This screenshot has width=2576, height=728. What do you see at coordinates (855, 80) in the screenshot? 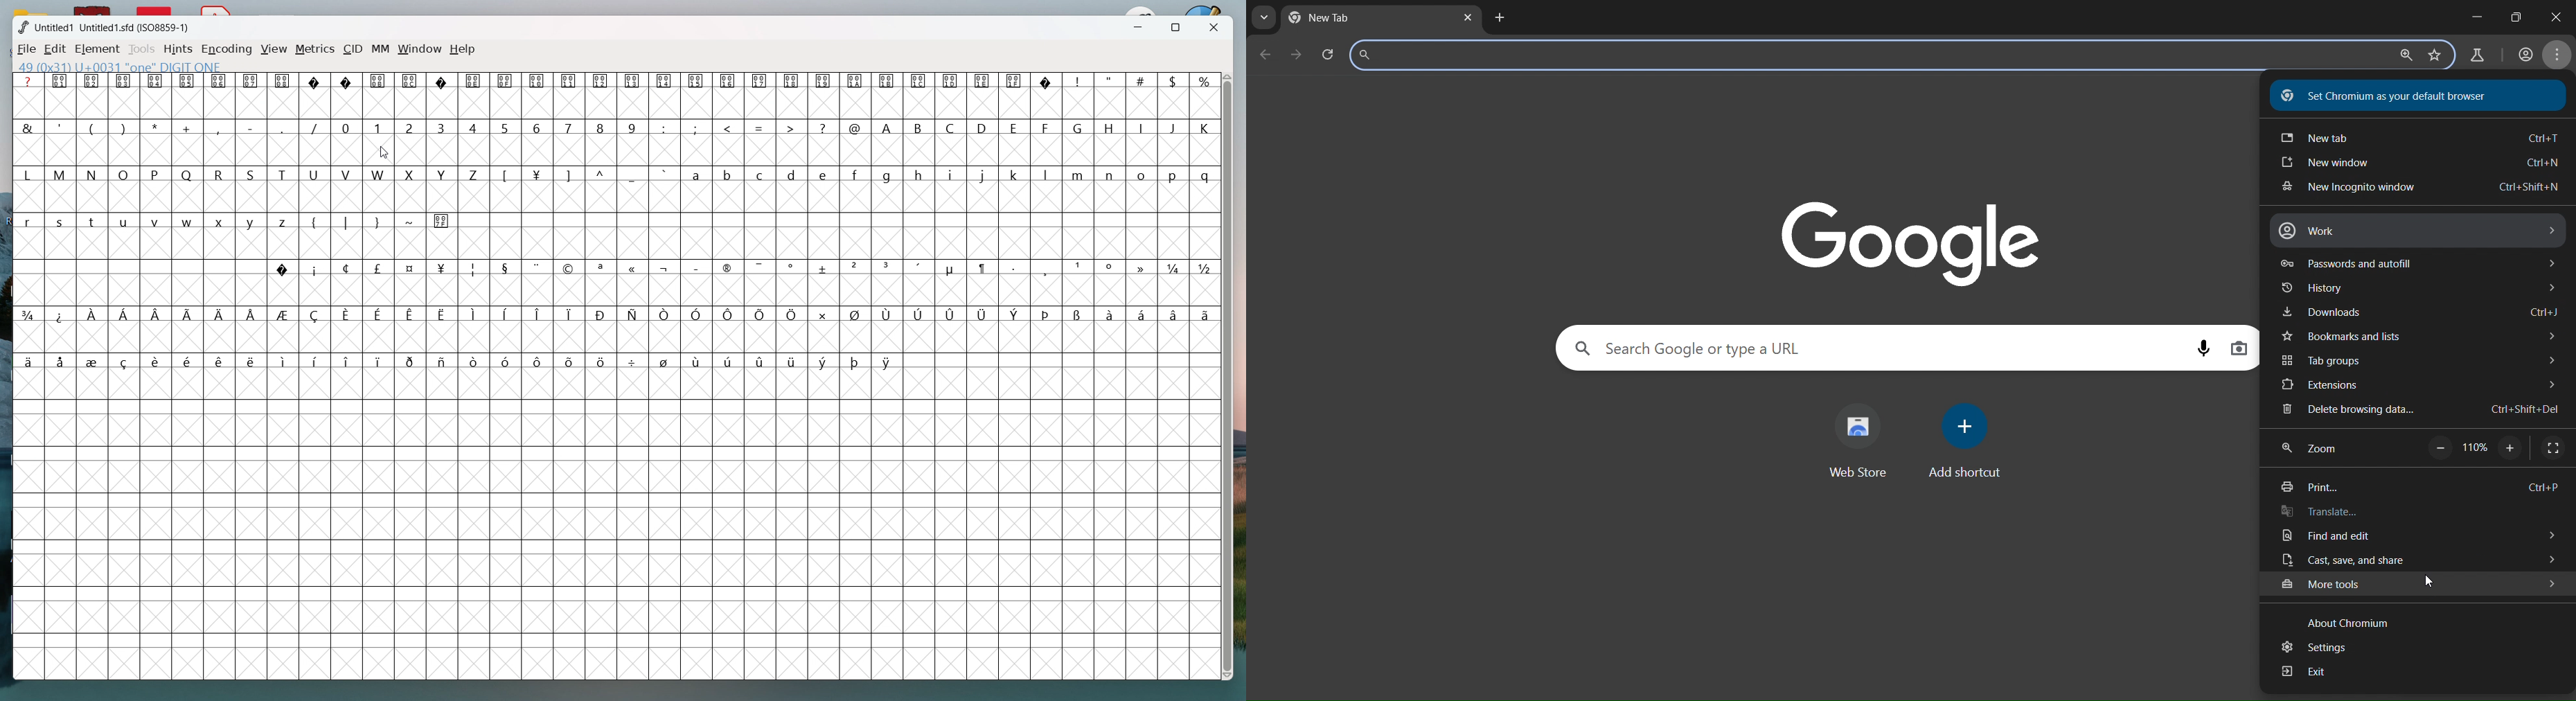
I see `symbol` at bounding box center [855, 80].